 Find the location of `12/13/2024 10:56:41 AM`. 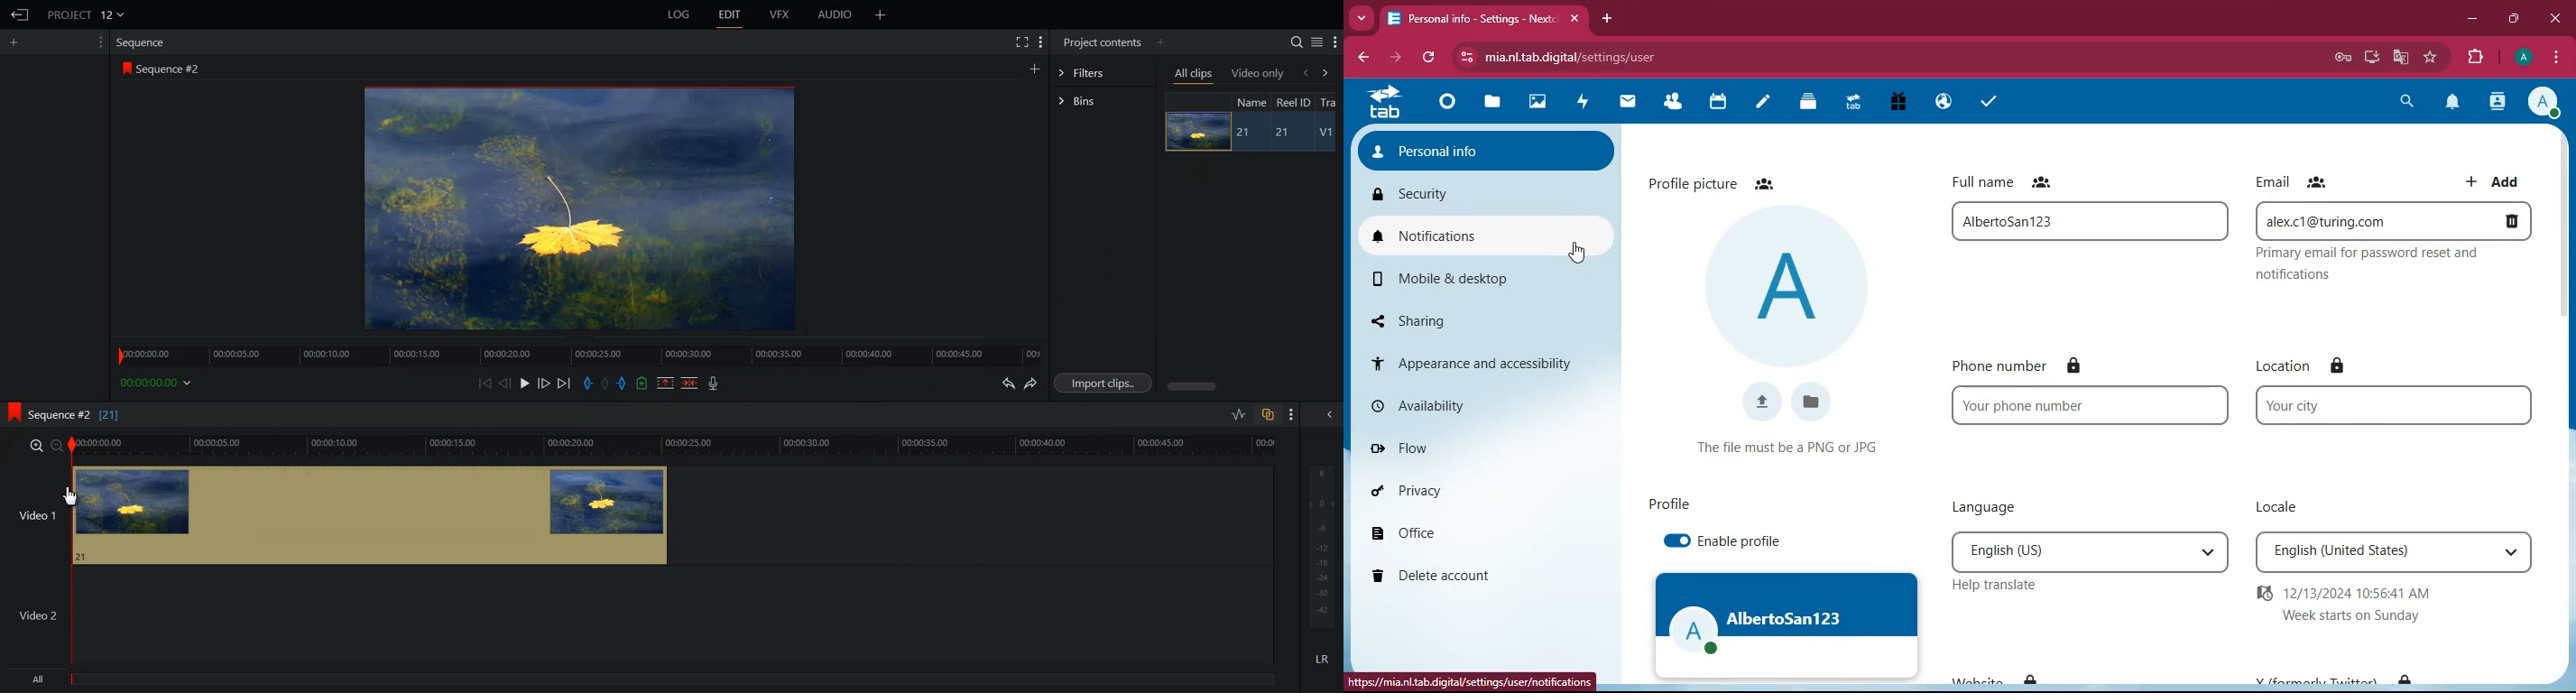

12/13/2024 10:56:41 AM is located at coordinates (2343, 593).